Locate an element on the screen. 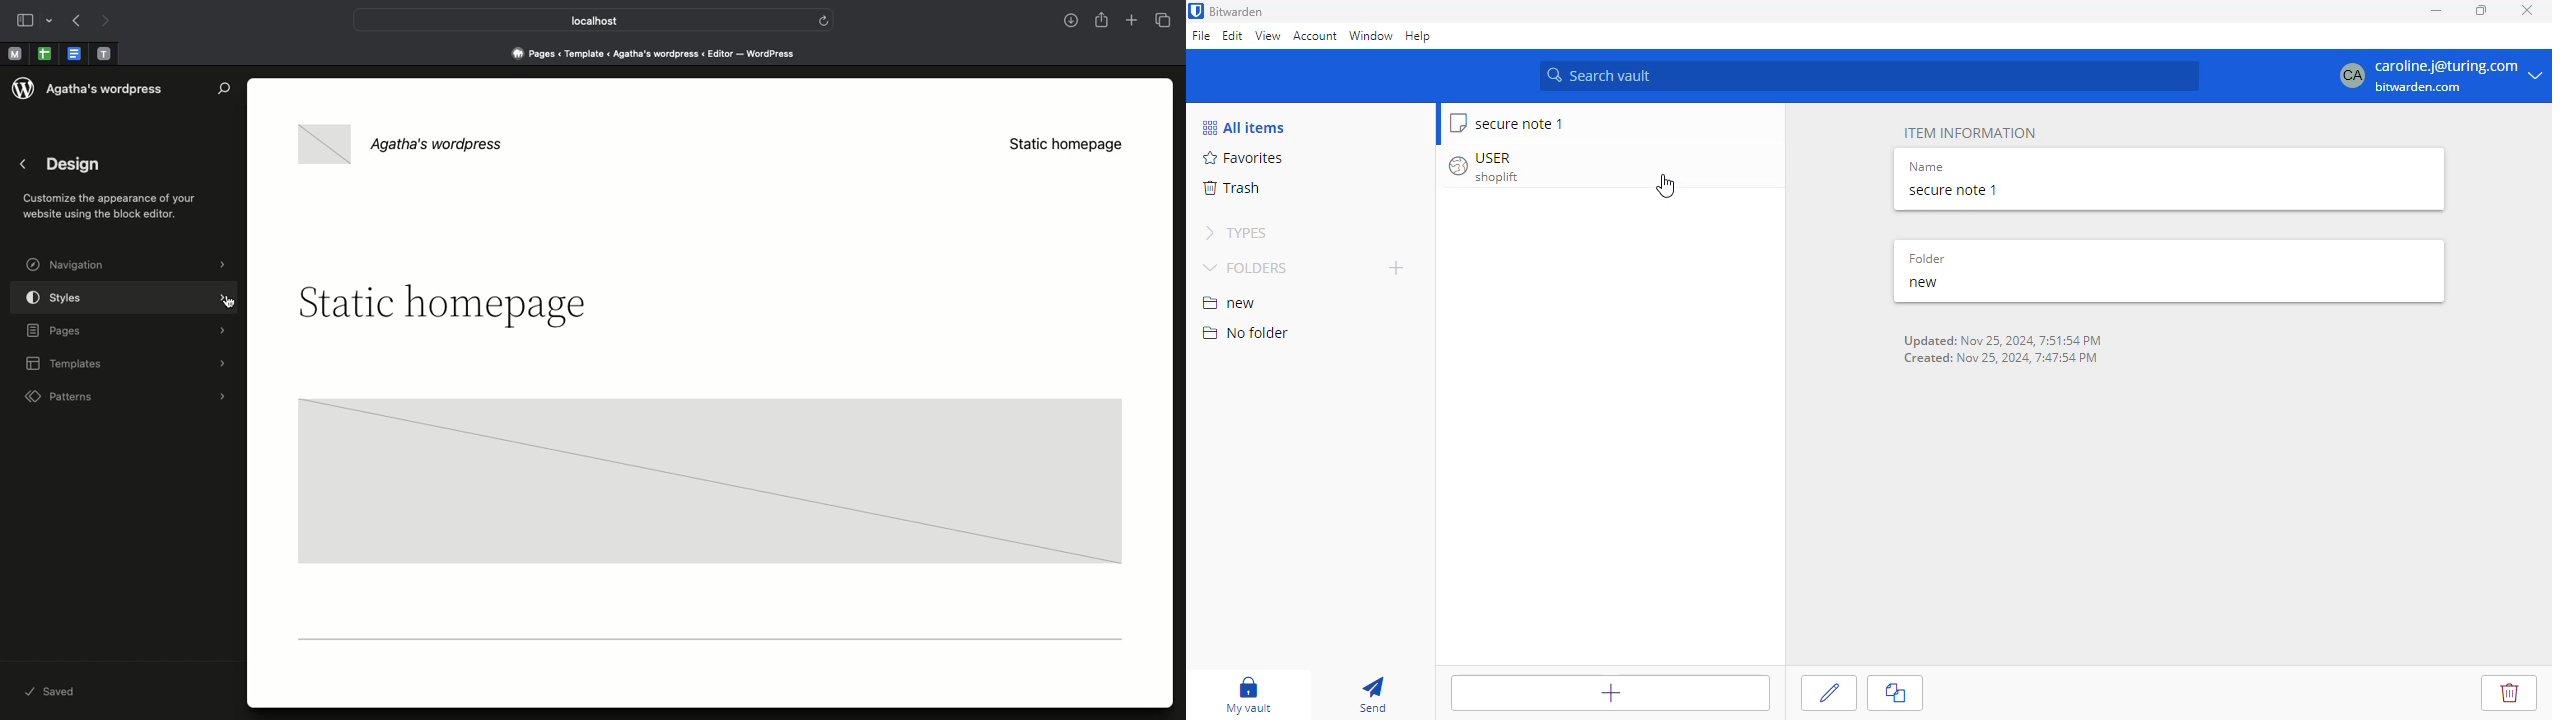 The height and width of the screenshot is (728, 2576). Styles is located at coordinates (128, 300).